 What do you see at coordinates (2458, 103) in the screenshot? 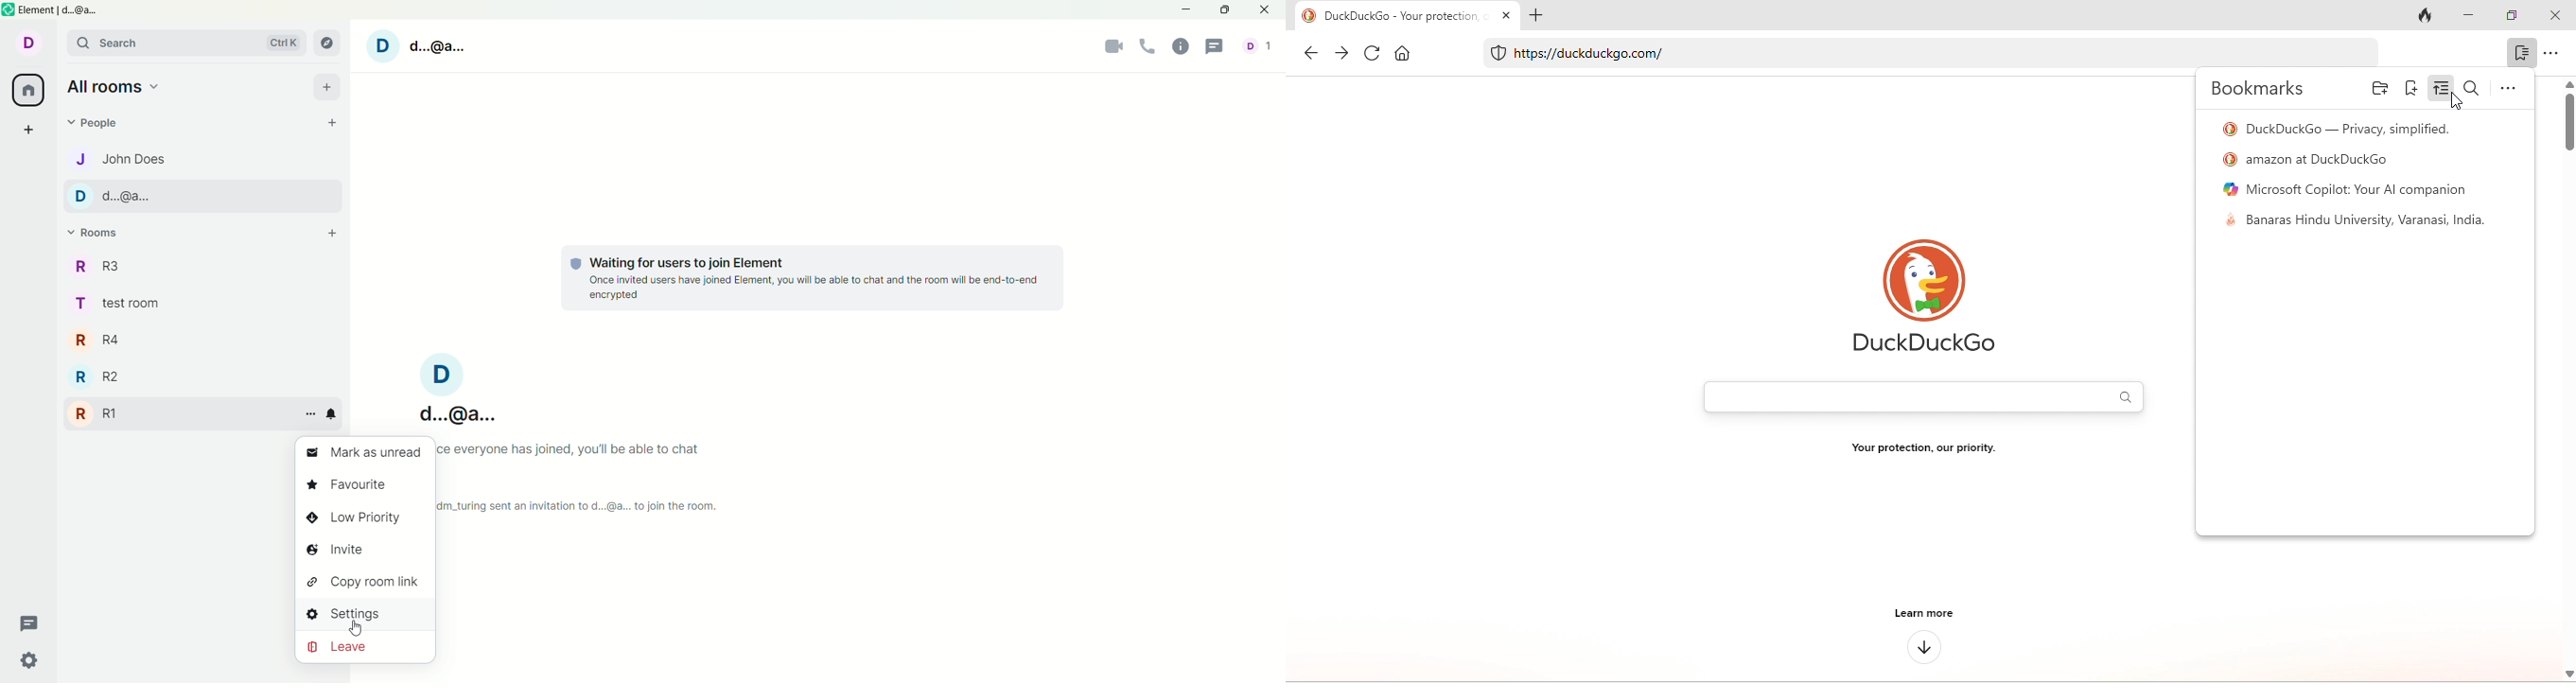
I see `cursor movement` at bounding box center [2458, 103].